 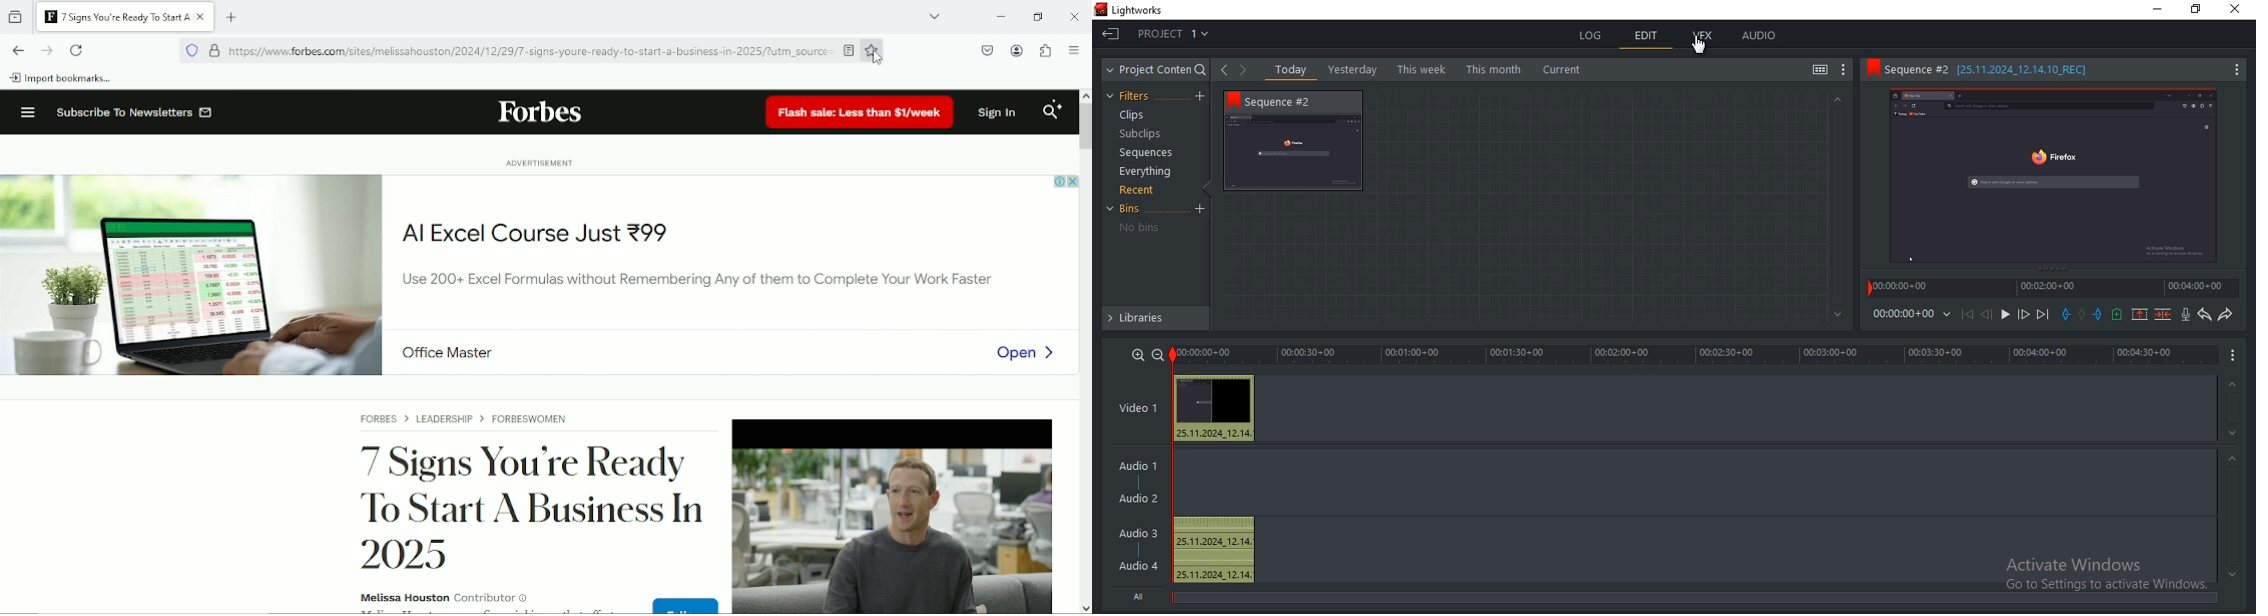 I want to click on edit, so click(x=1649, y=36).